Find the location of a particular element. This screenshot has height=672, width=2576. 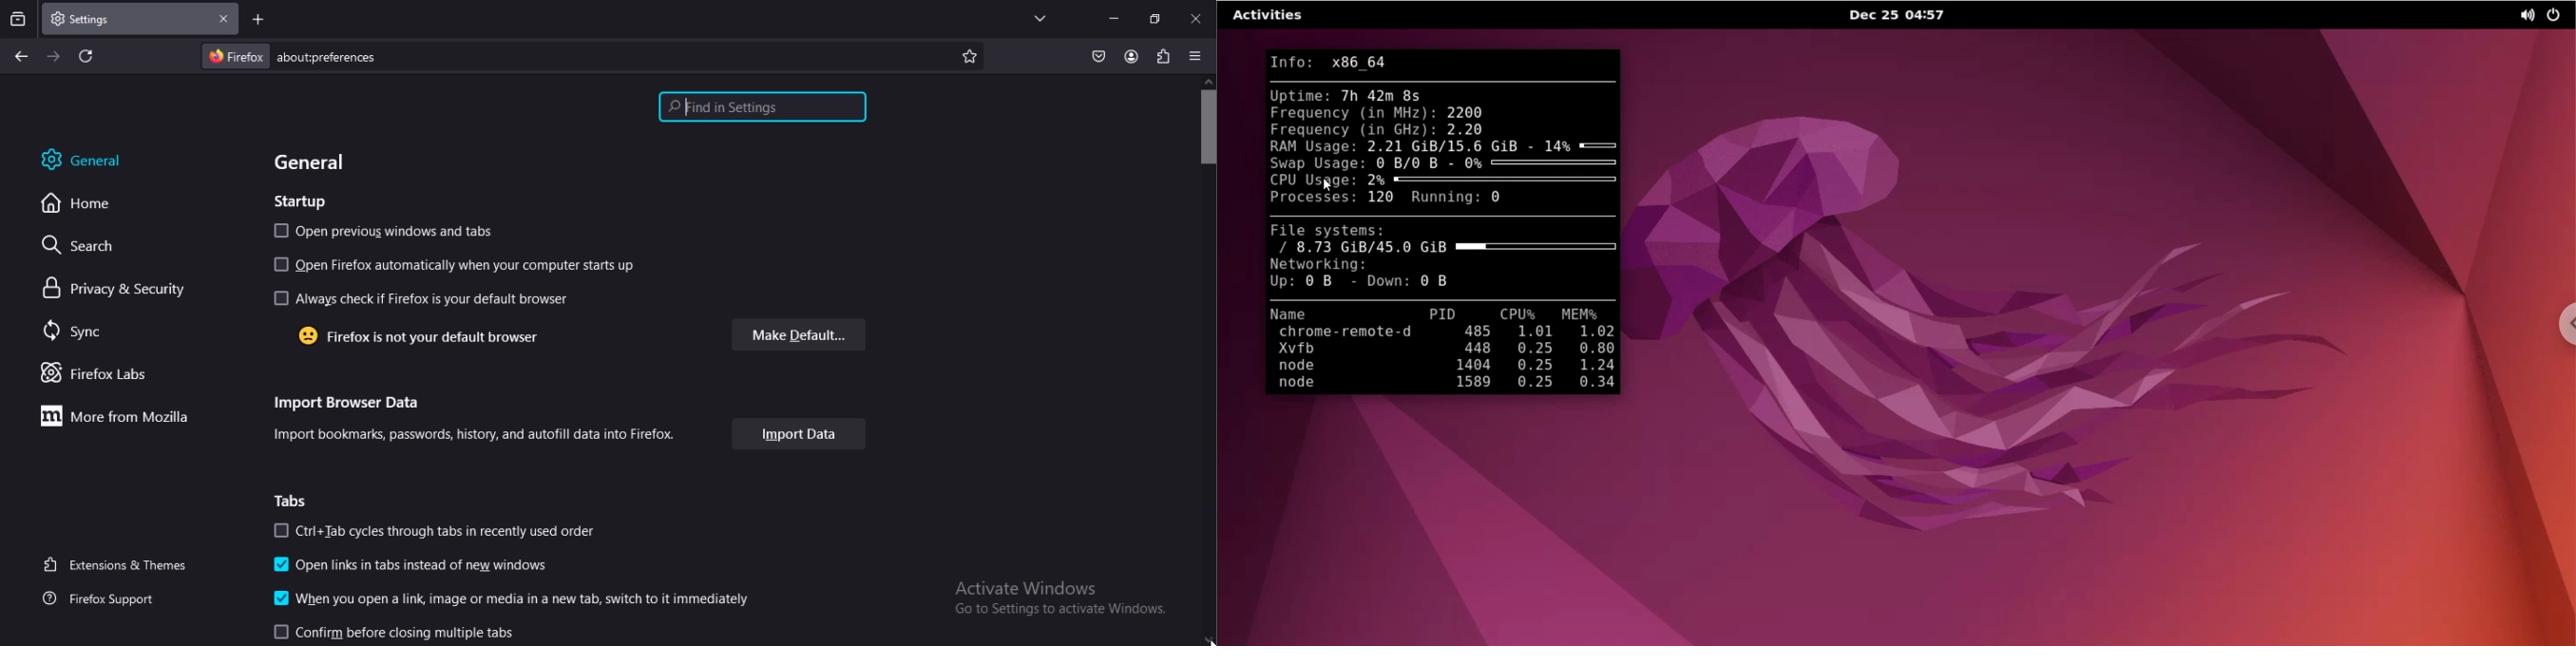

restore down is located at coordinates (1154, 19).